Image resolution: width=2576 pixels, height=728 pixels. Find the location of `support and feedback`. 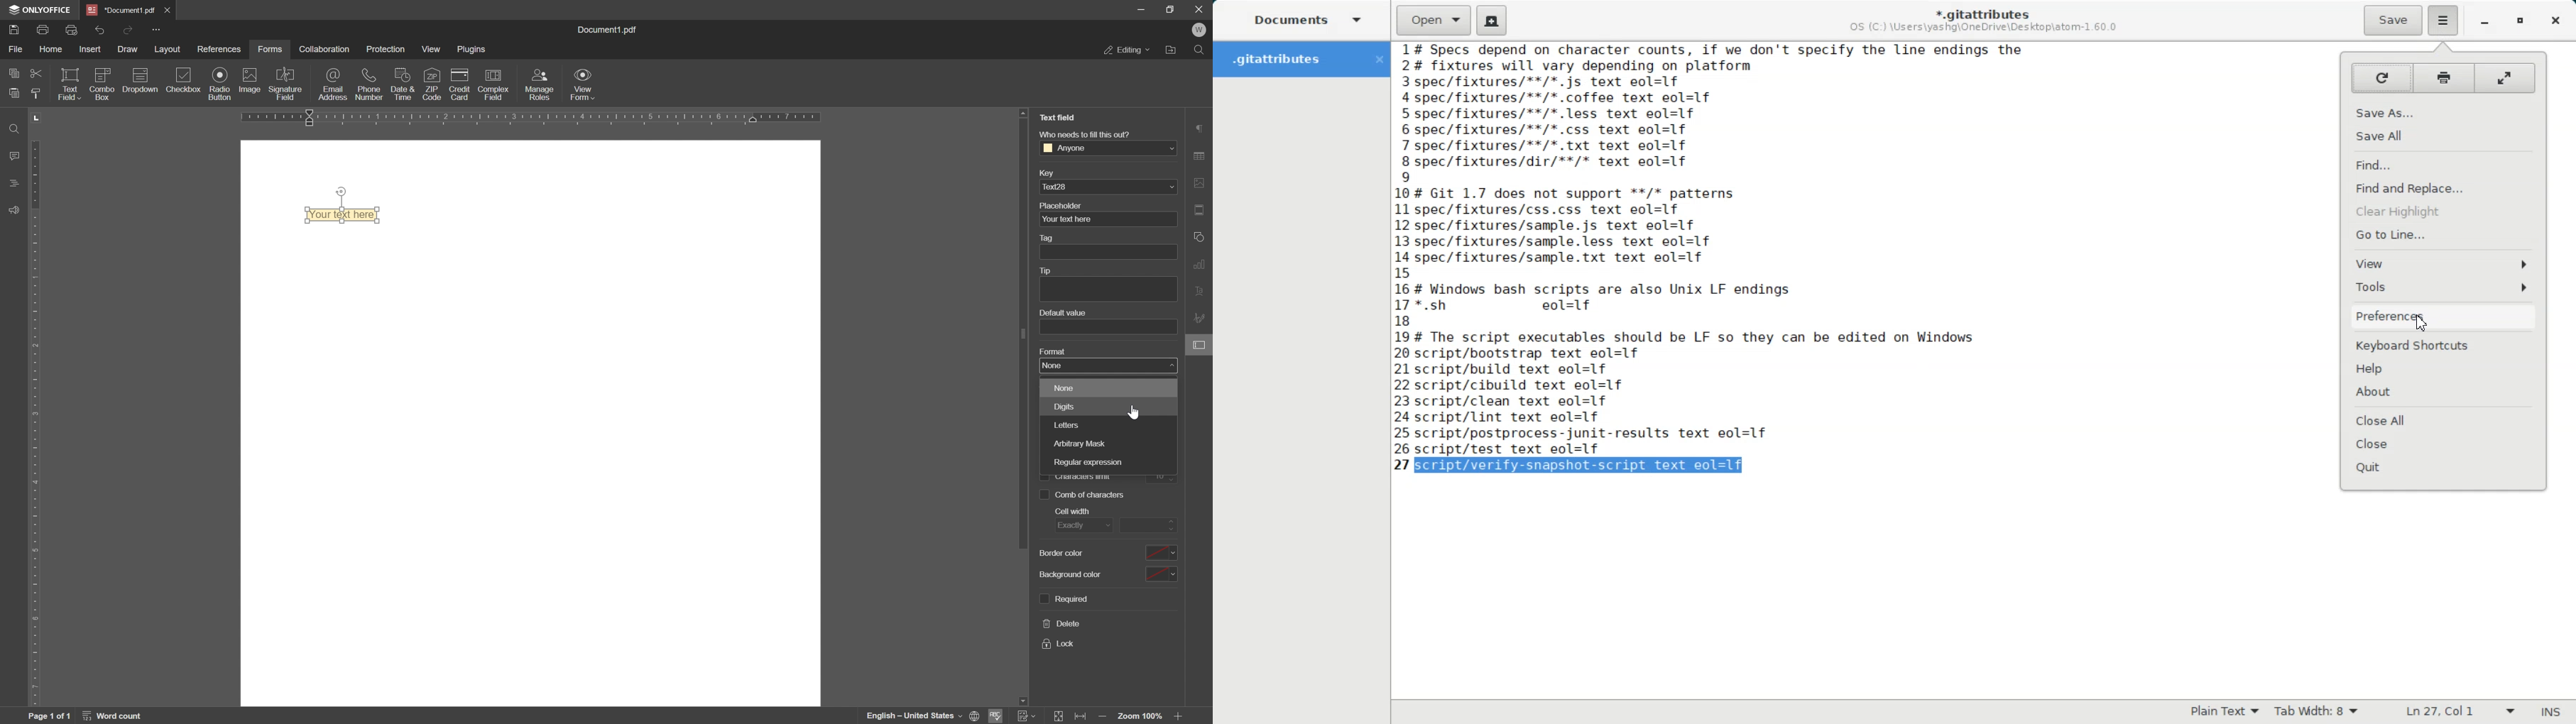

support and feedback is located at coordinates (10, 209).